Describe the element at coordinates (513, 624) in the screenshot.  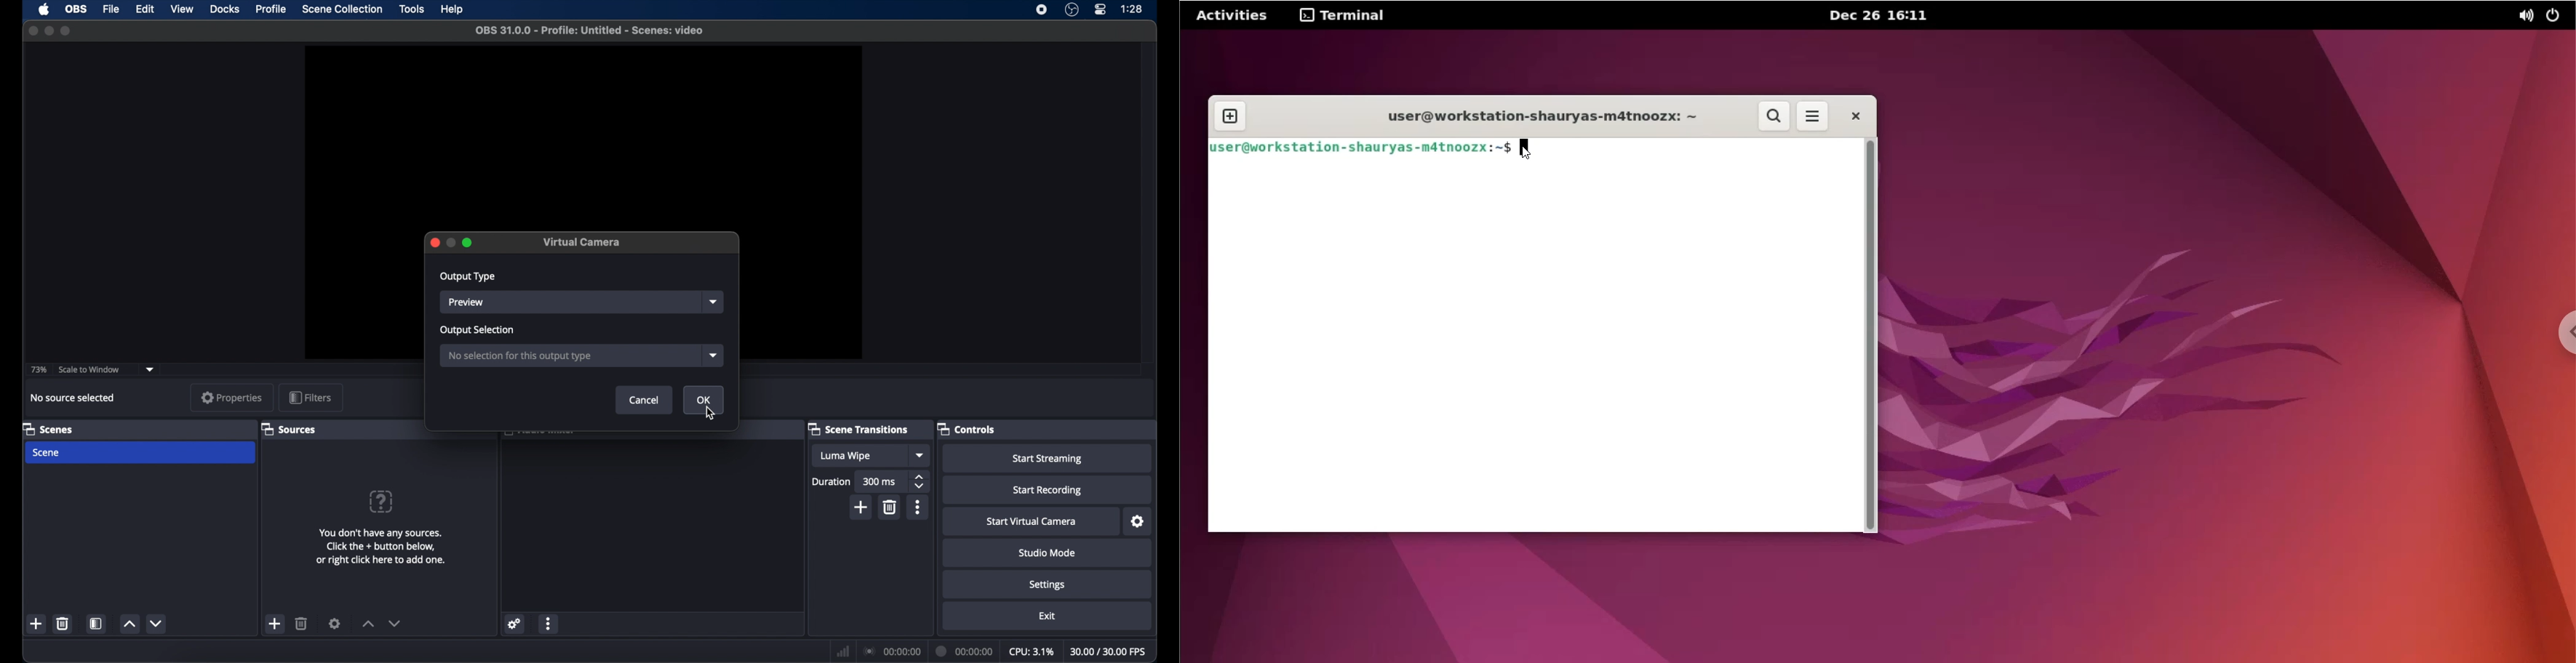
I see `settings` at that location.